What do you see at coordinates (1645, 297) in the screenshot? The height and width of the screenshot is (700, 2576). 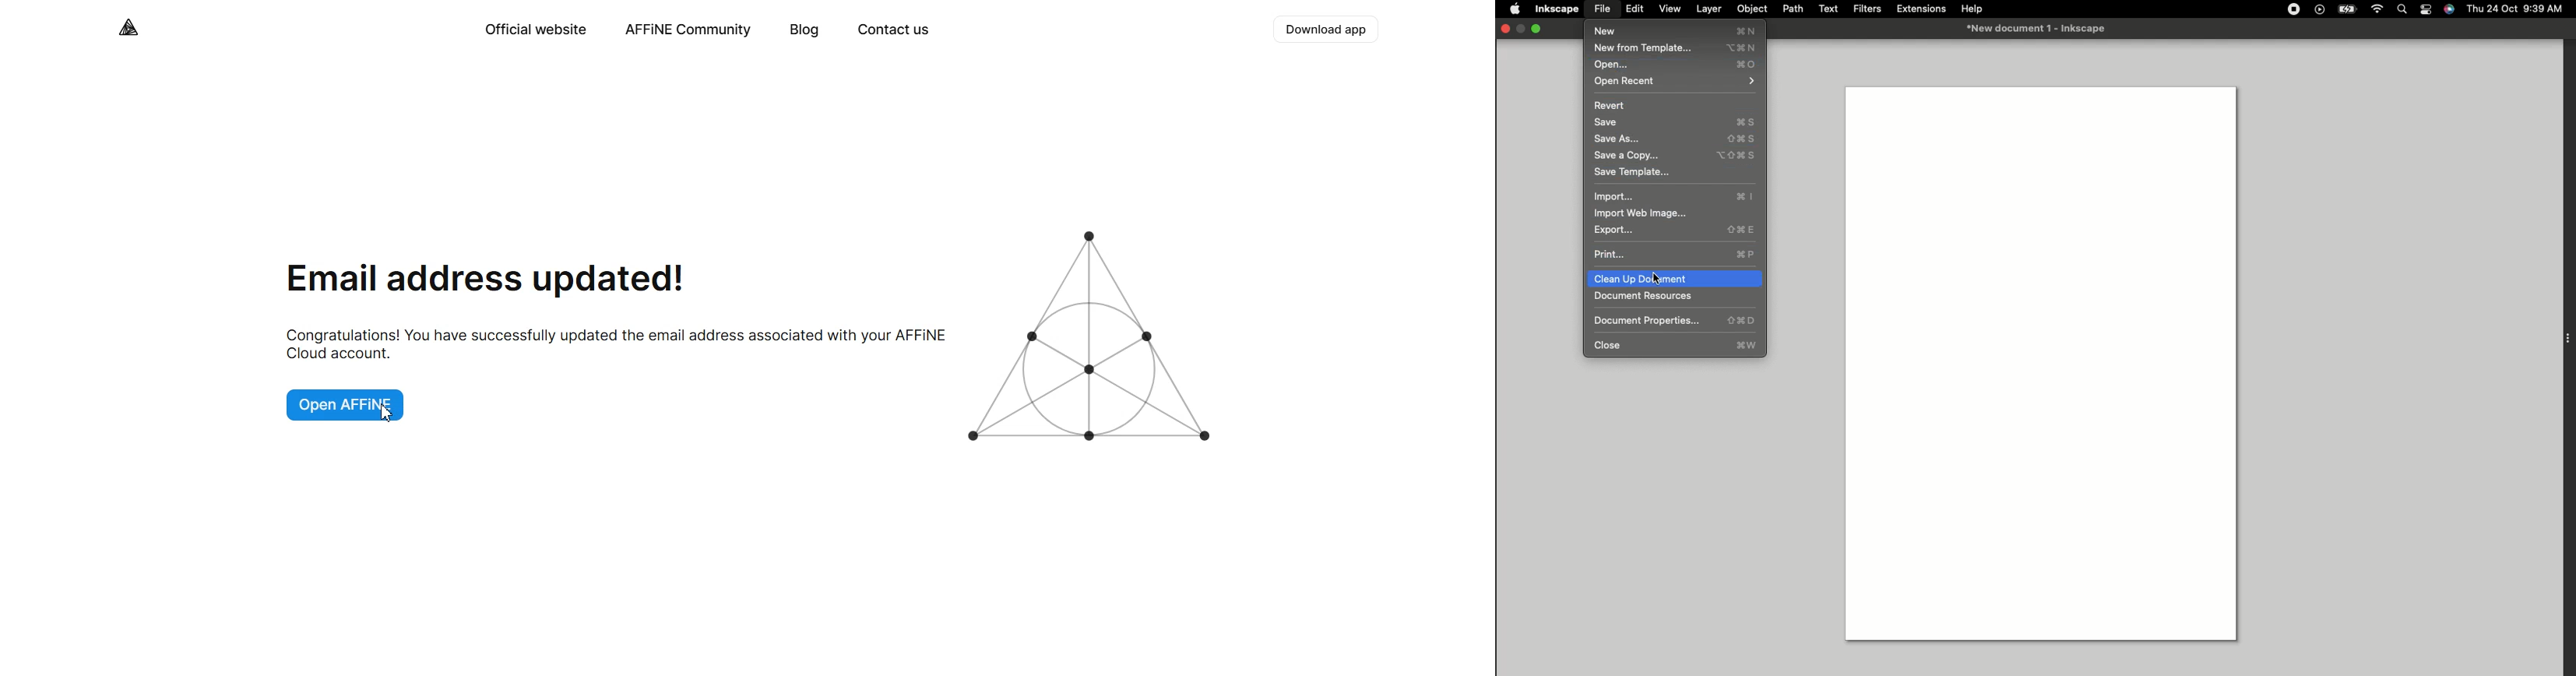 I see `Document resources` at bounding box center [1645, 297].